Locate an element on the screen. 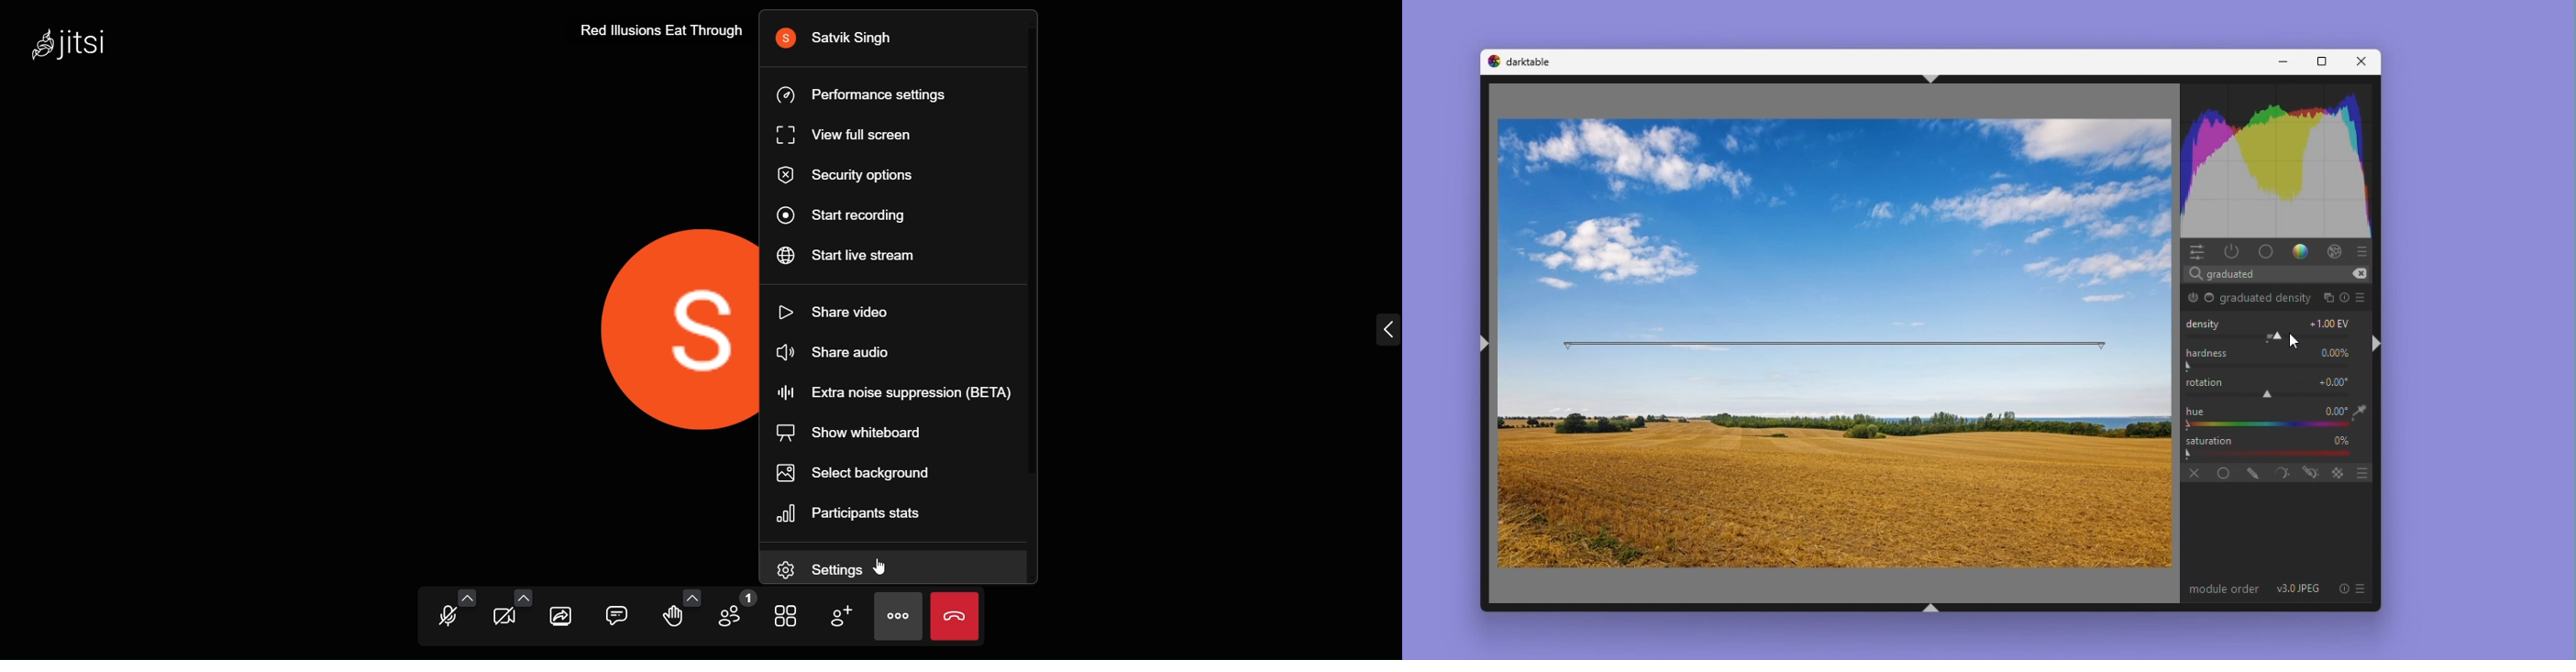 This screenshot has width=2576, height=672. eyedropper tool logo is located at coordinates (2360, 412).